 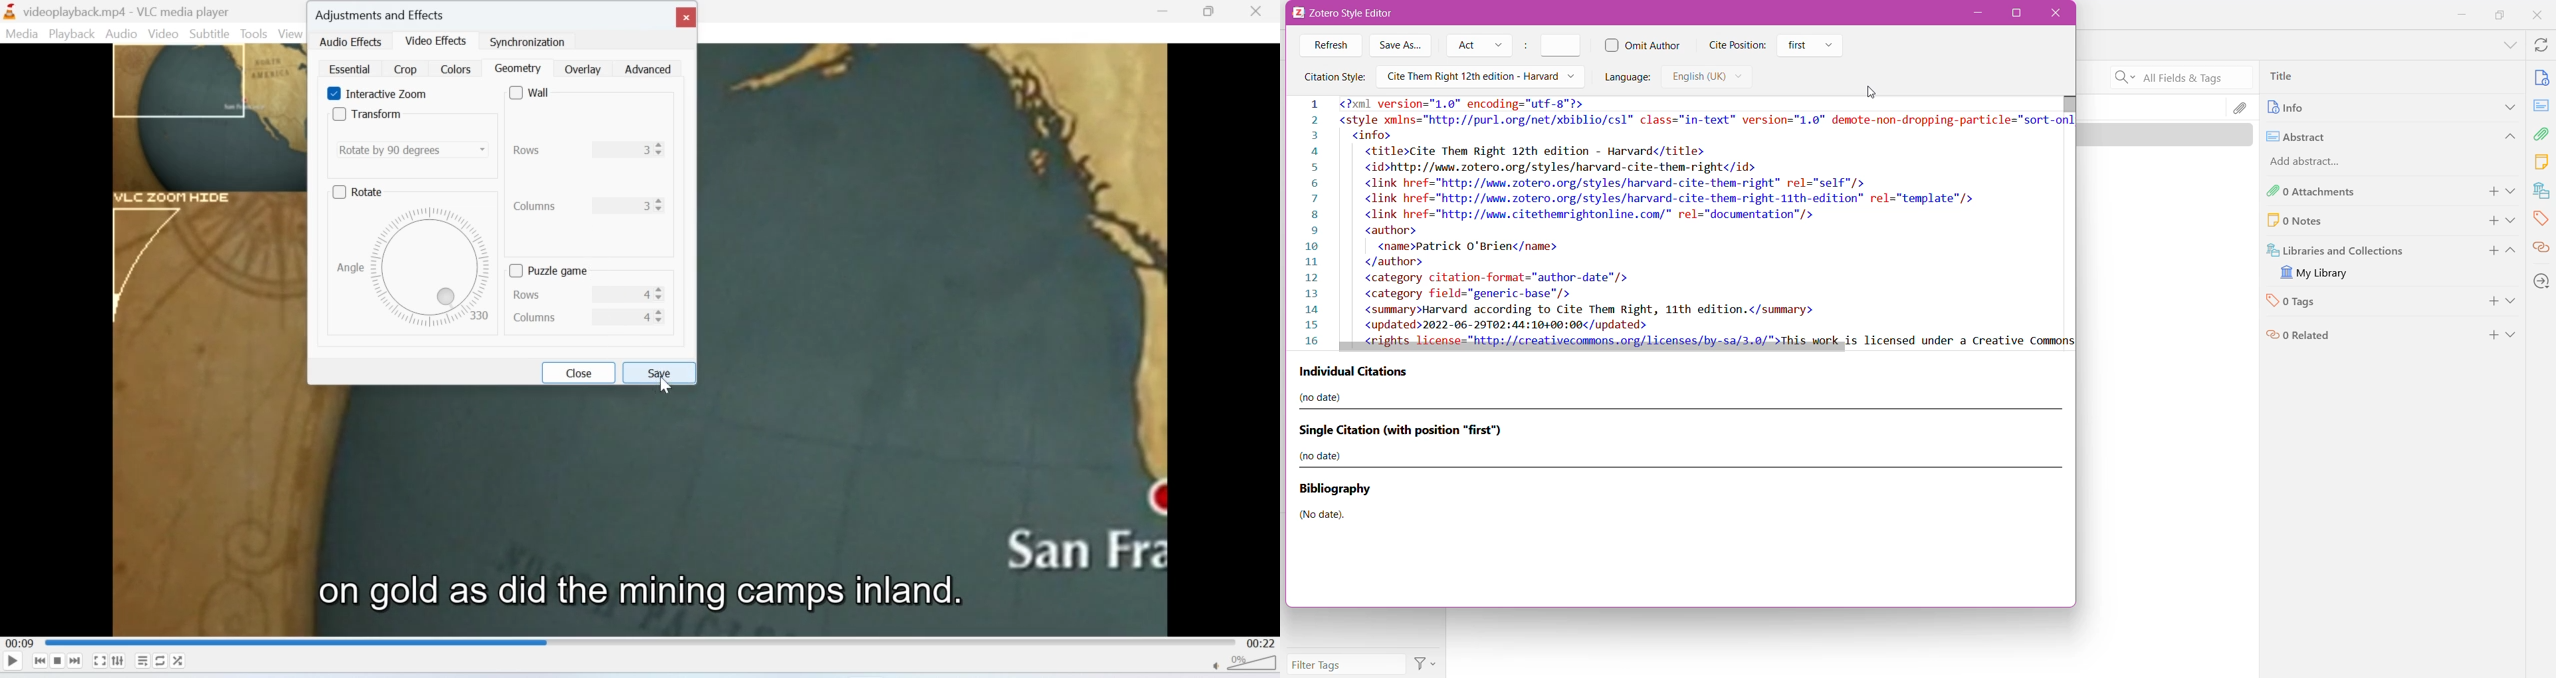 I want to click on New selected Citation Style, so click(x=1680, y=219).